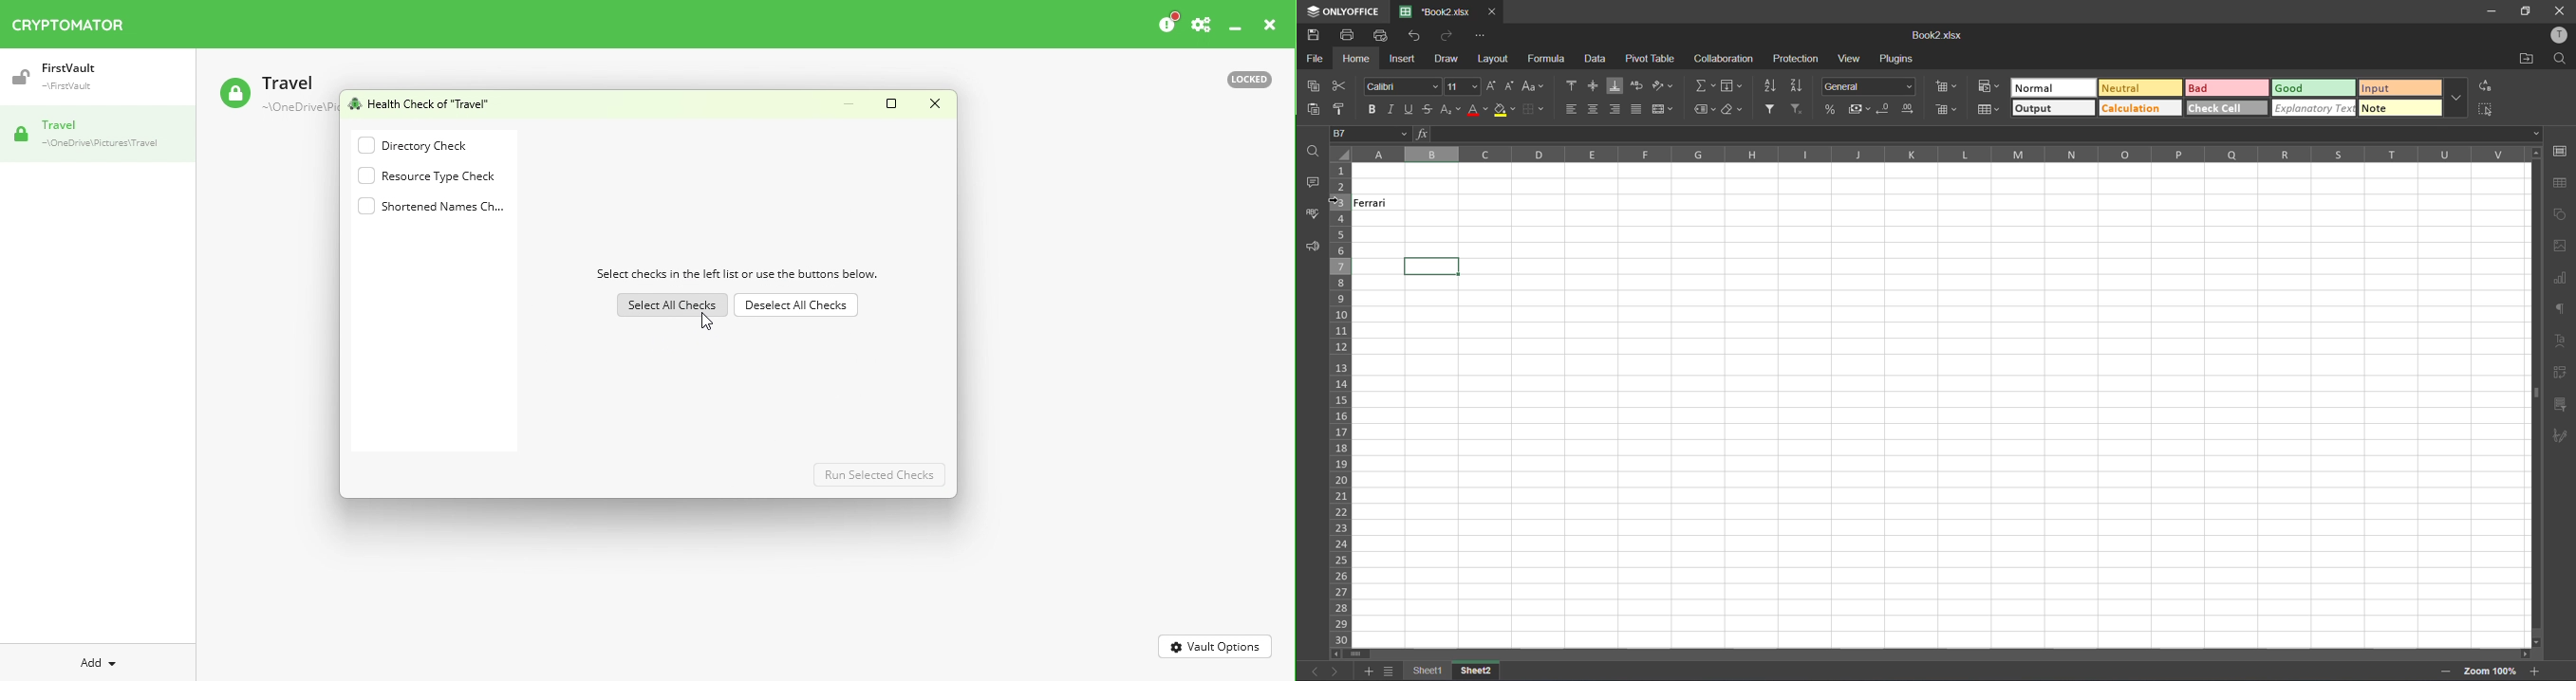 The image size is (2576, 700). I want to click on collaboration, so click(1722, 59).